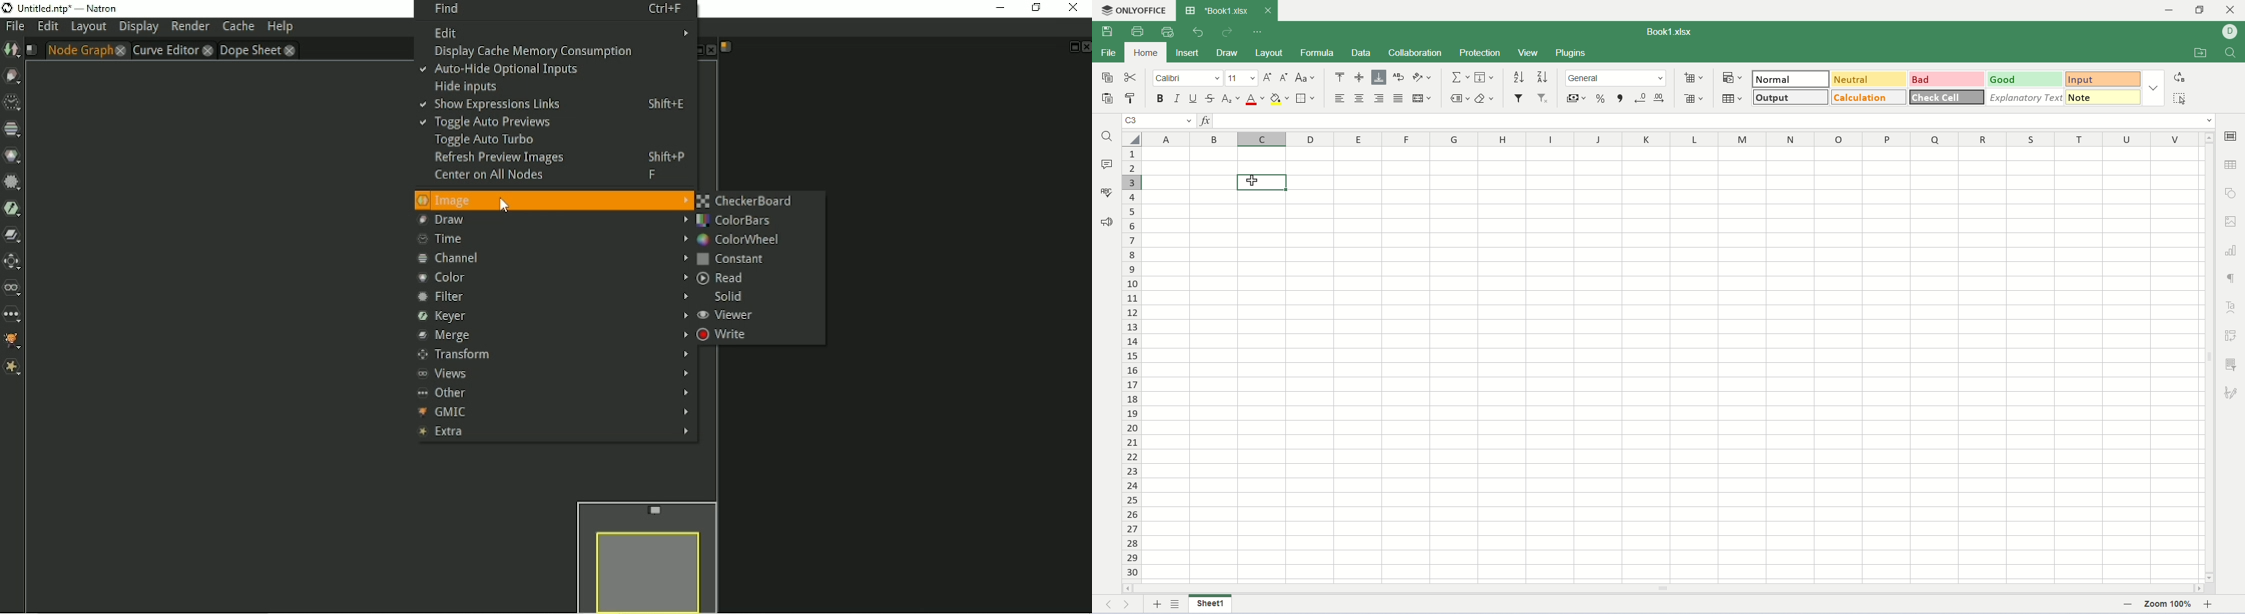 The image size is (2268, 616). I want to click on zoom out, so click(2128, 604).